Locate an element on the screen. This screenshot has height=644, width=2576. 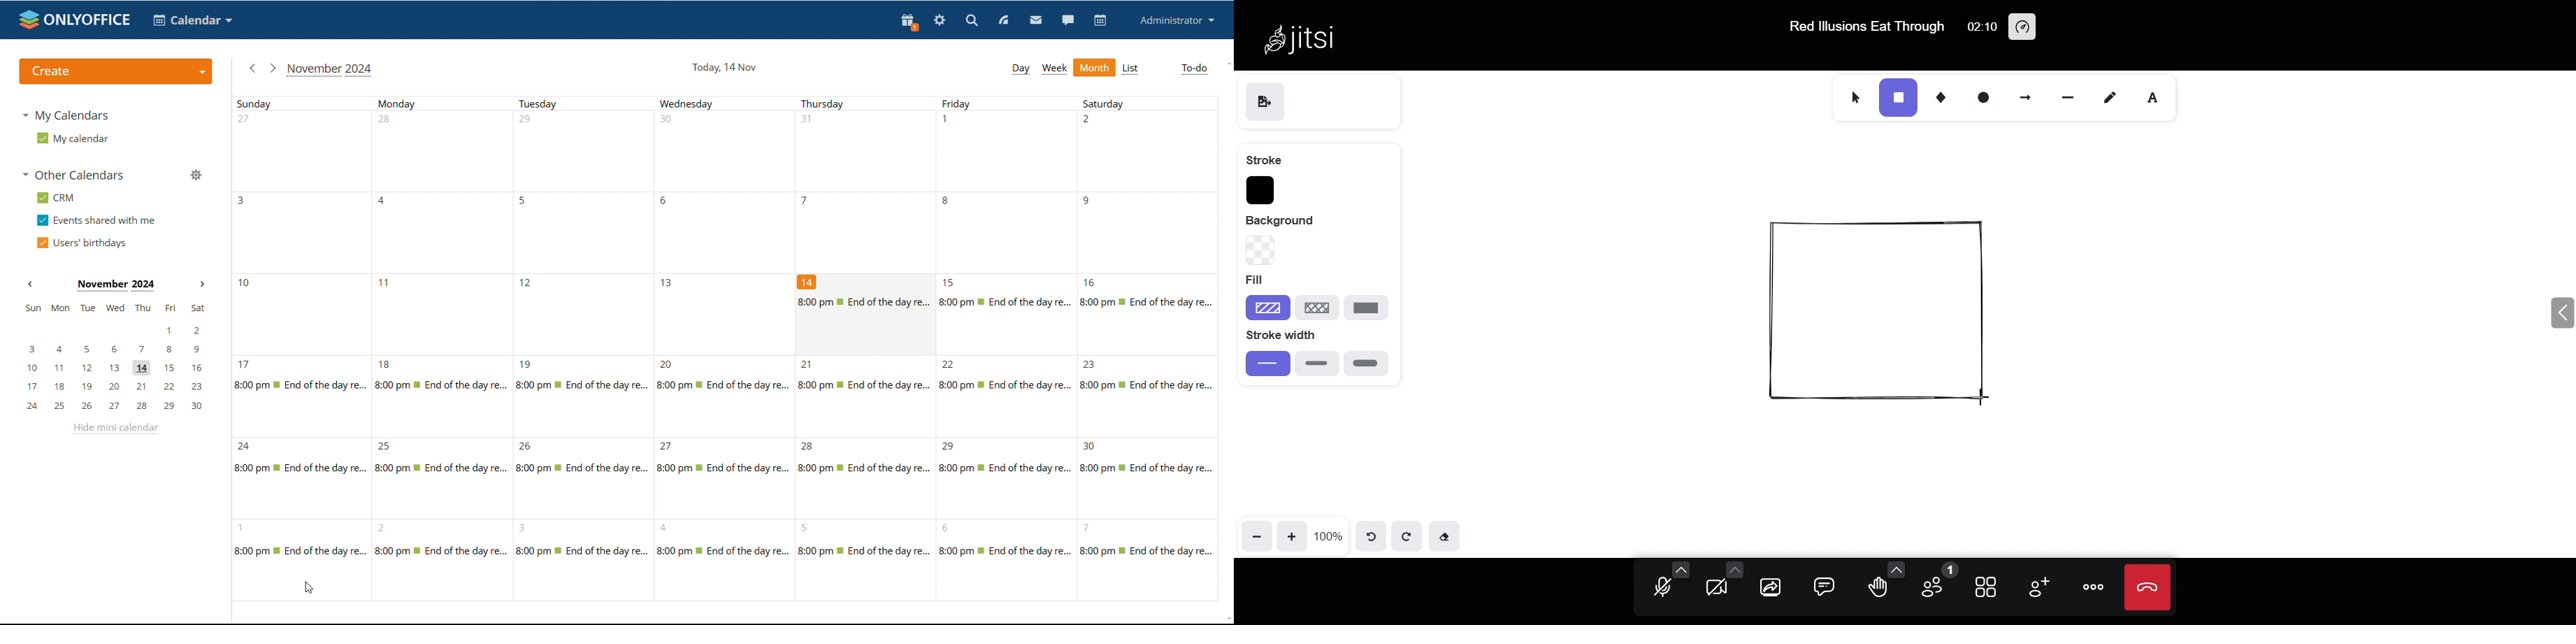
more emoji is located at coordinates (1897, 568).